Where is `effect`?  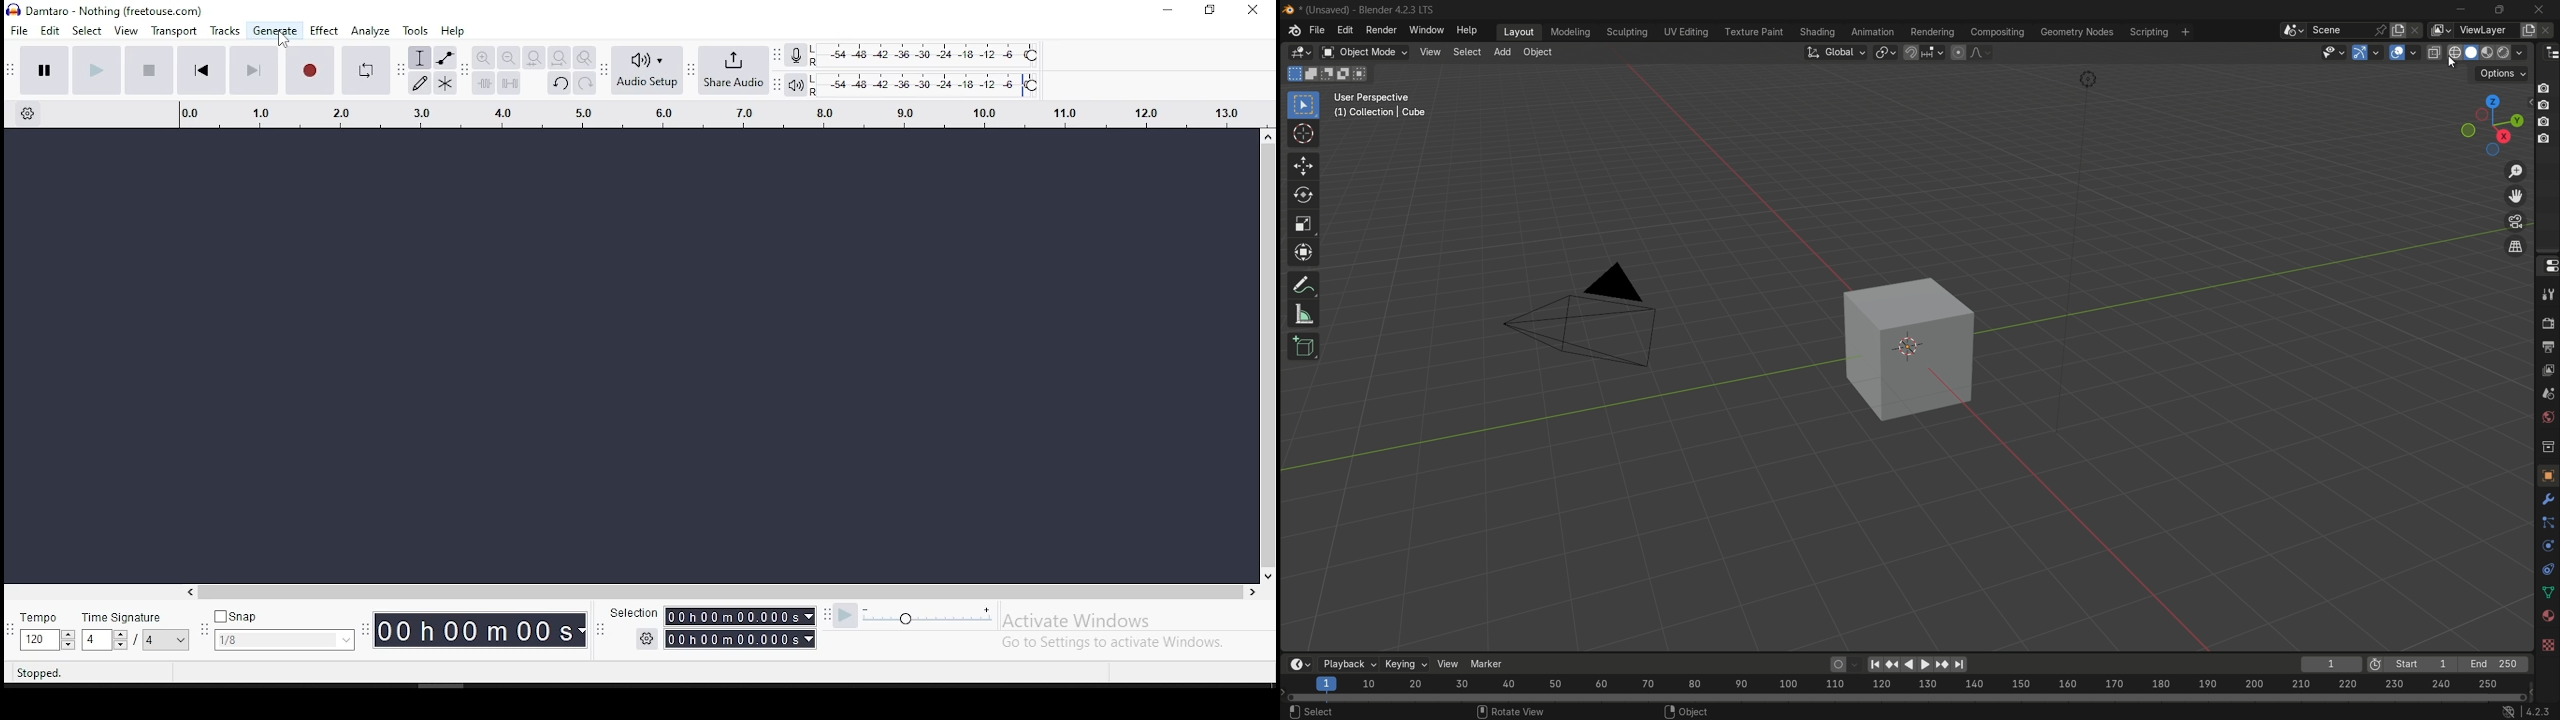
effect is located at coordinates (325, 31).